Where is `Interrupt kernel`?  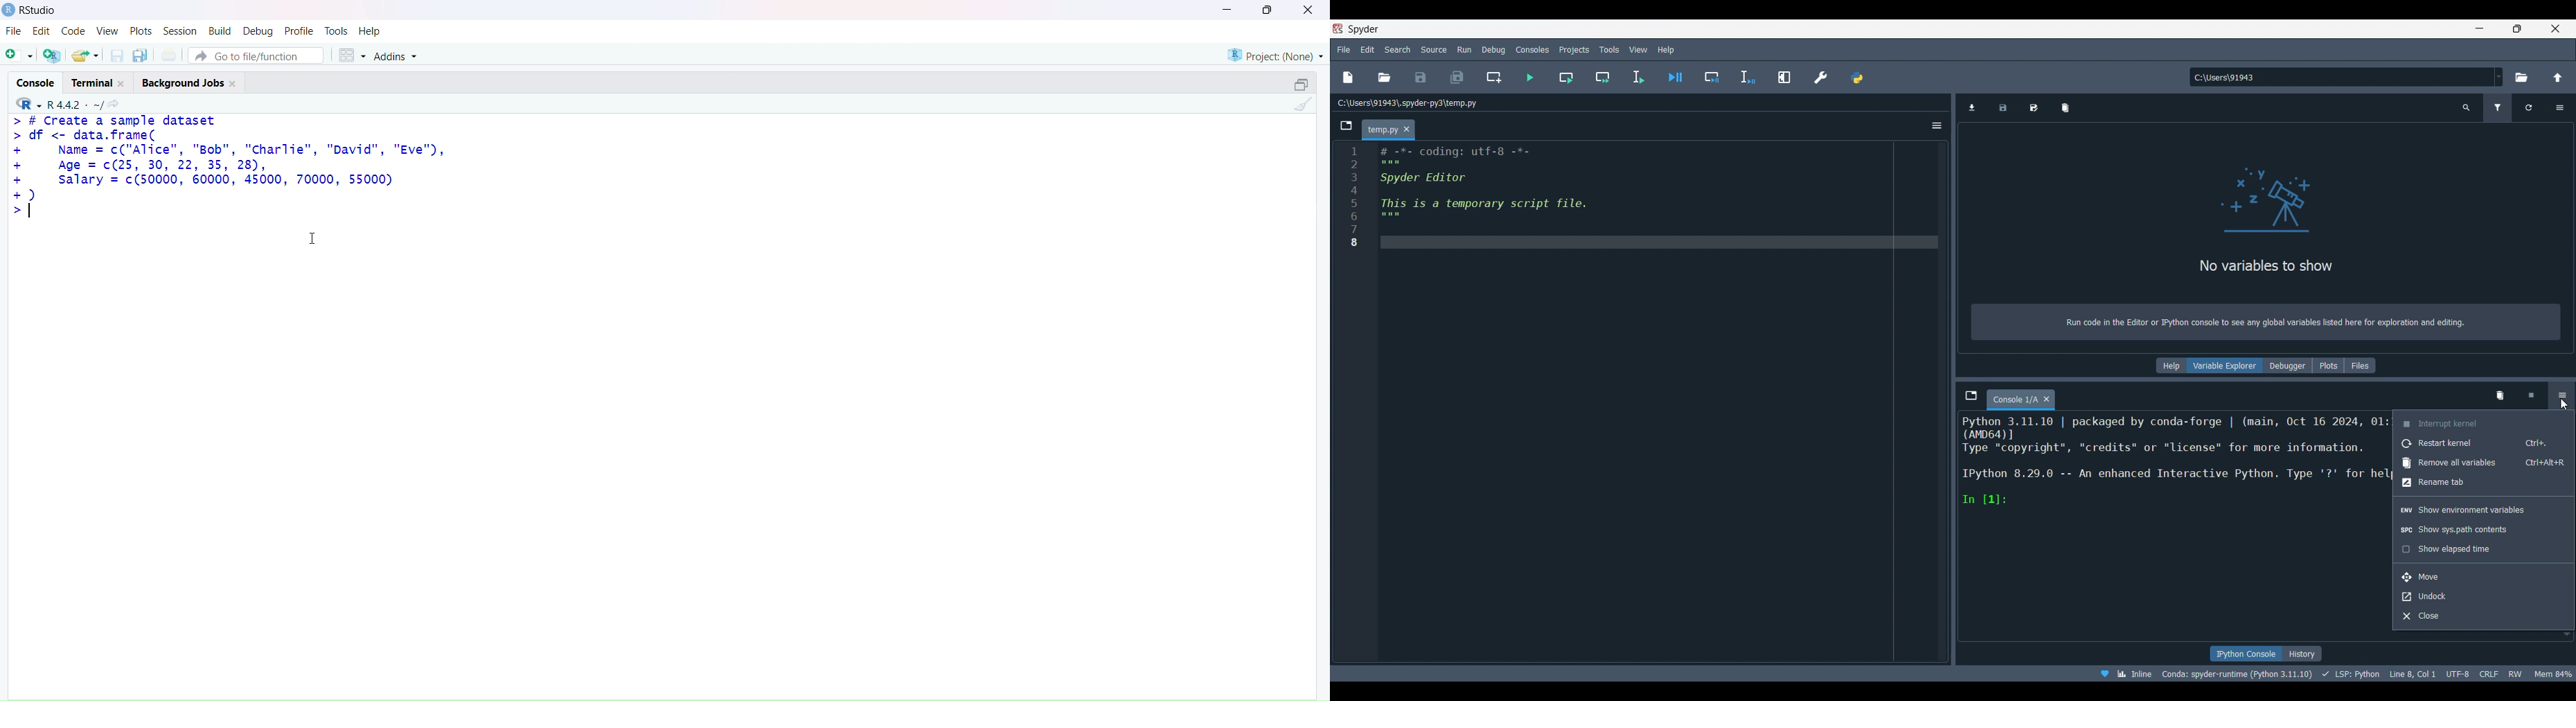 Interrupt kernel is located at coordinates (2485, 423).